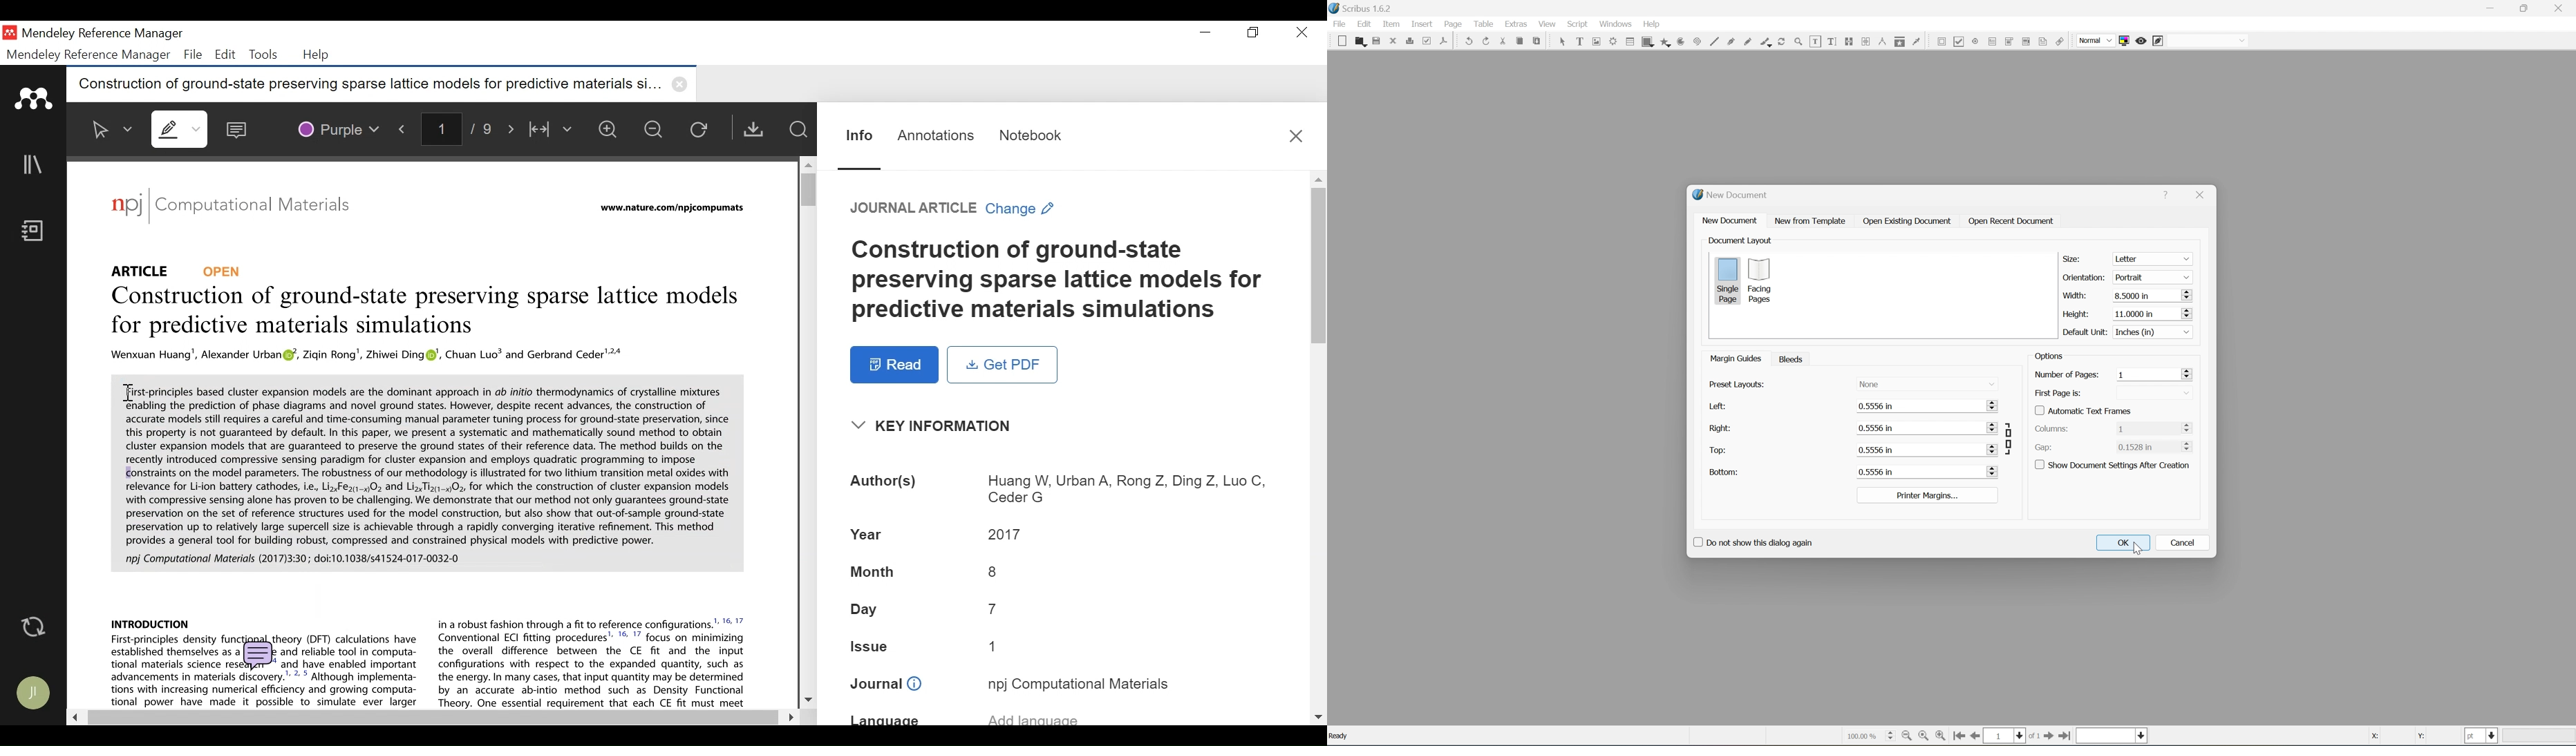 The image size is (2576, 756). I want to click on Highlights, so click(182, 128).